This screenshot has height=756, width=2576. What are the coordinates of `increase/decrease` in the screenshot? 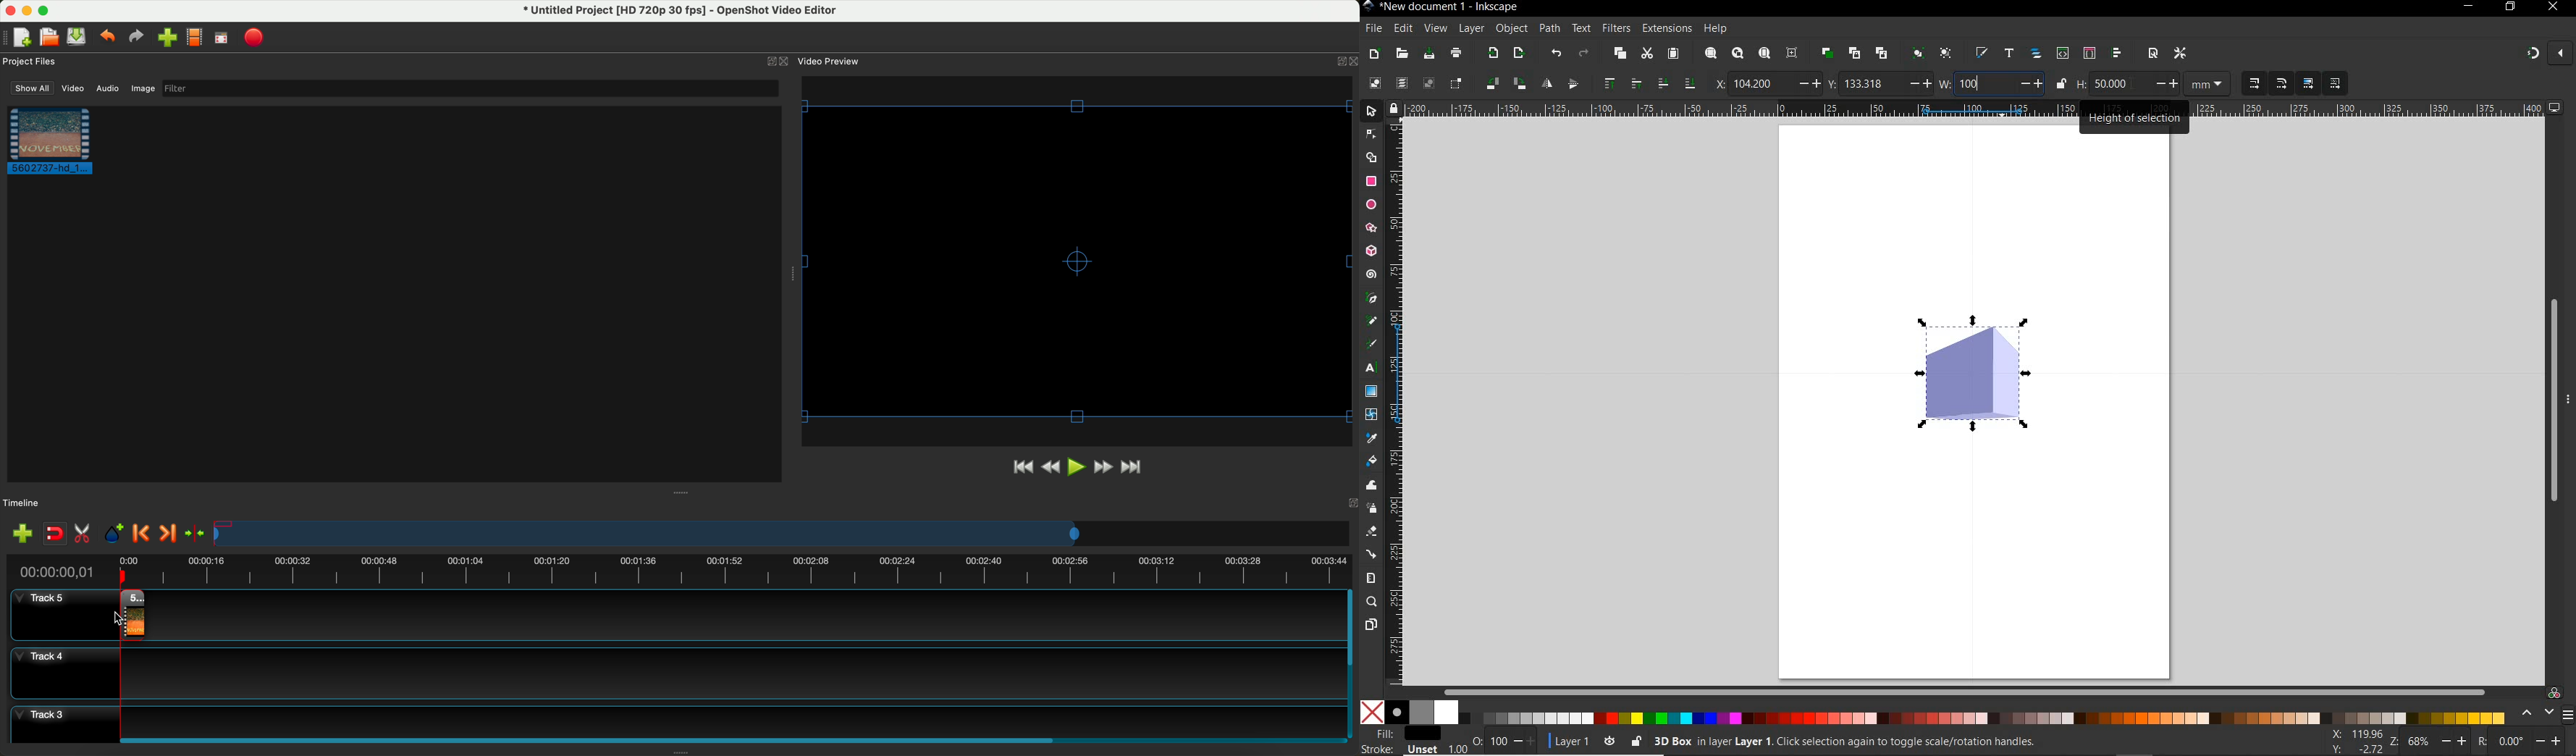 It's located at (1808, 83).